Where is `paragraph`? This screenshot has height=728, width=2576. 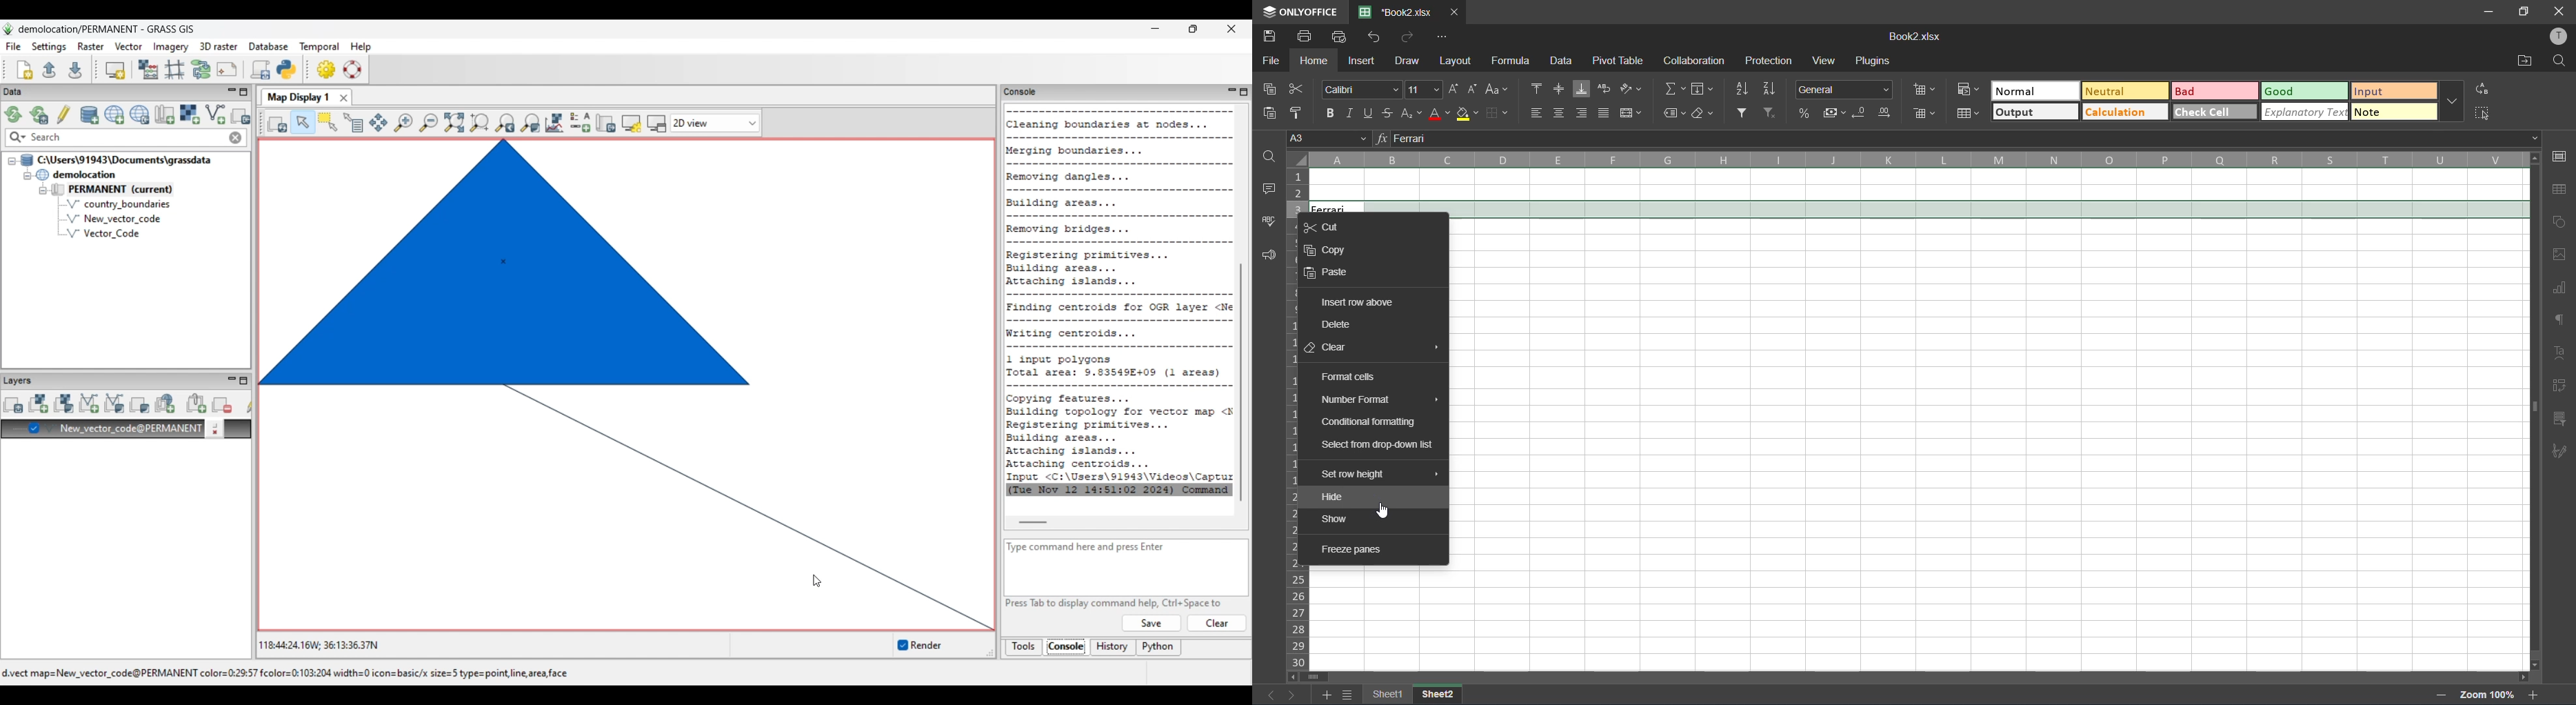
paragraph is located at coordinates (2560, 324).